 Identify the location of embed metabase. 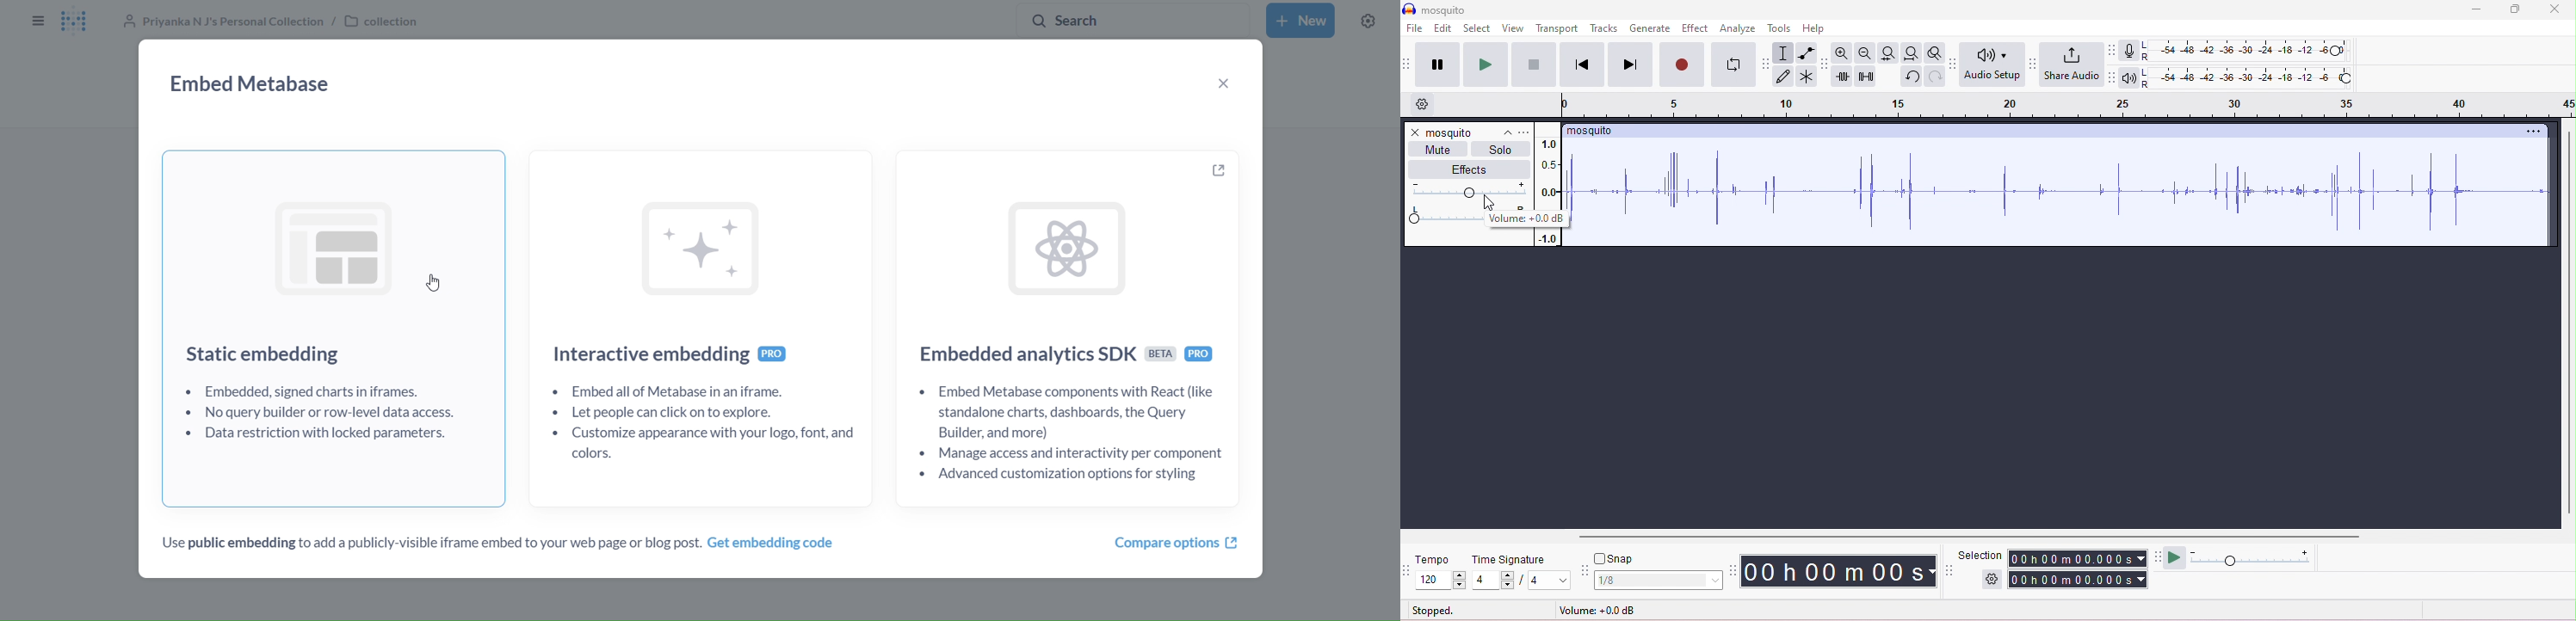
(255, 86).